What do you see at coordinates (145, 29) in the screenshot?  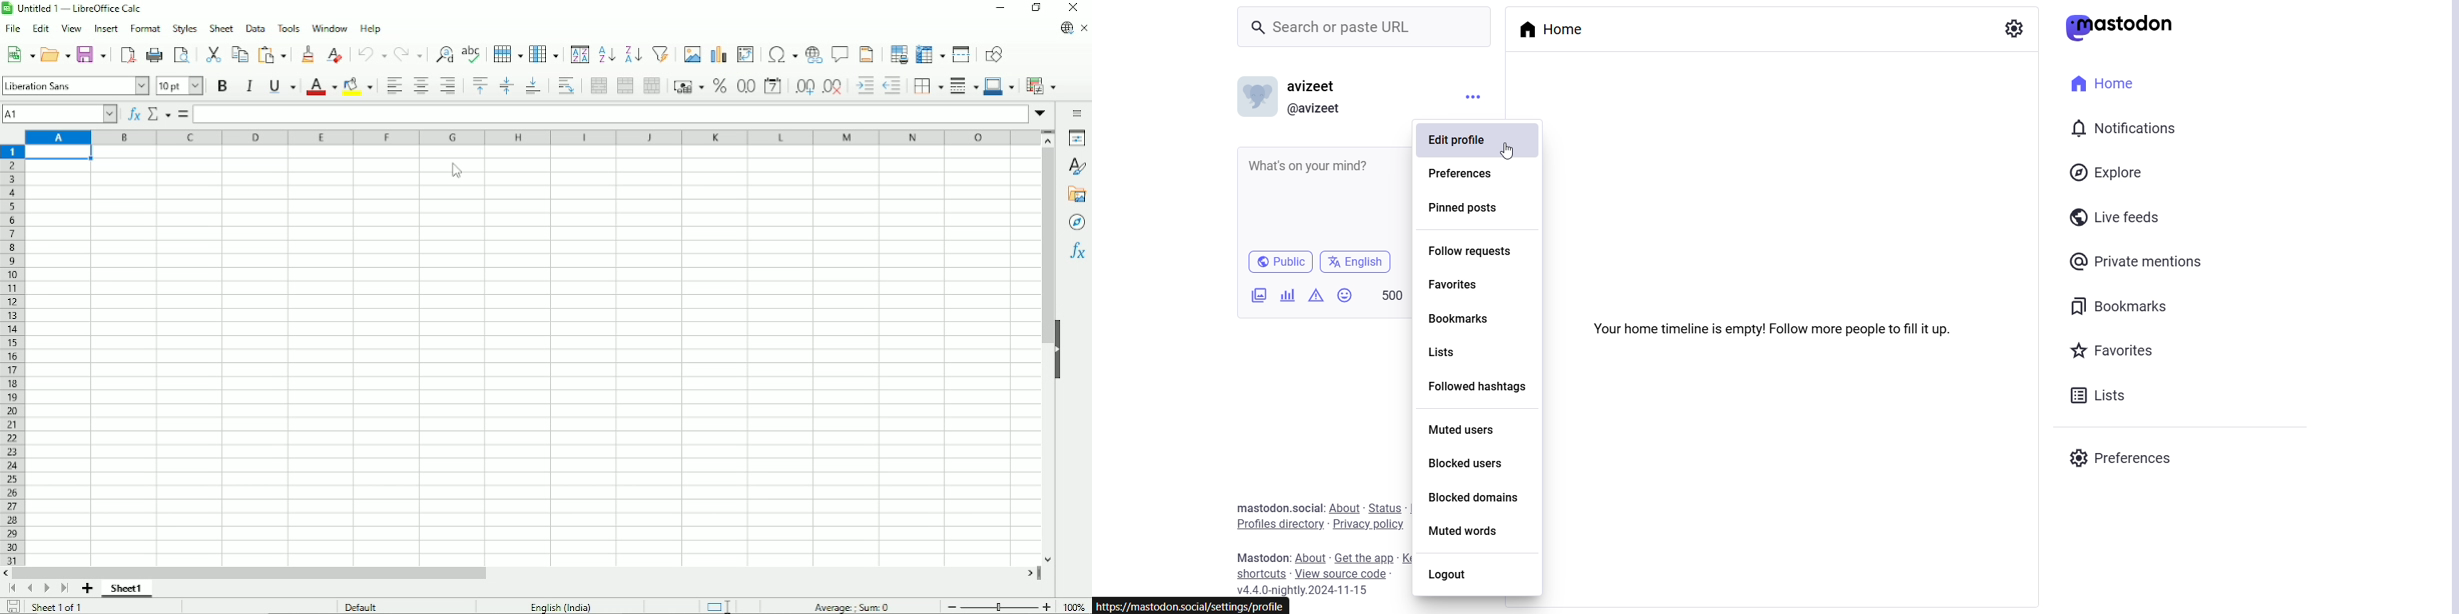 I see `Format` at bounding box center [145, 29].